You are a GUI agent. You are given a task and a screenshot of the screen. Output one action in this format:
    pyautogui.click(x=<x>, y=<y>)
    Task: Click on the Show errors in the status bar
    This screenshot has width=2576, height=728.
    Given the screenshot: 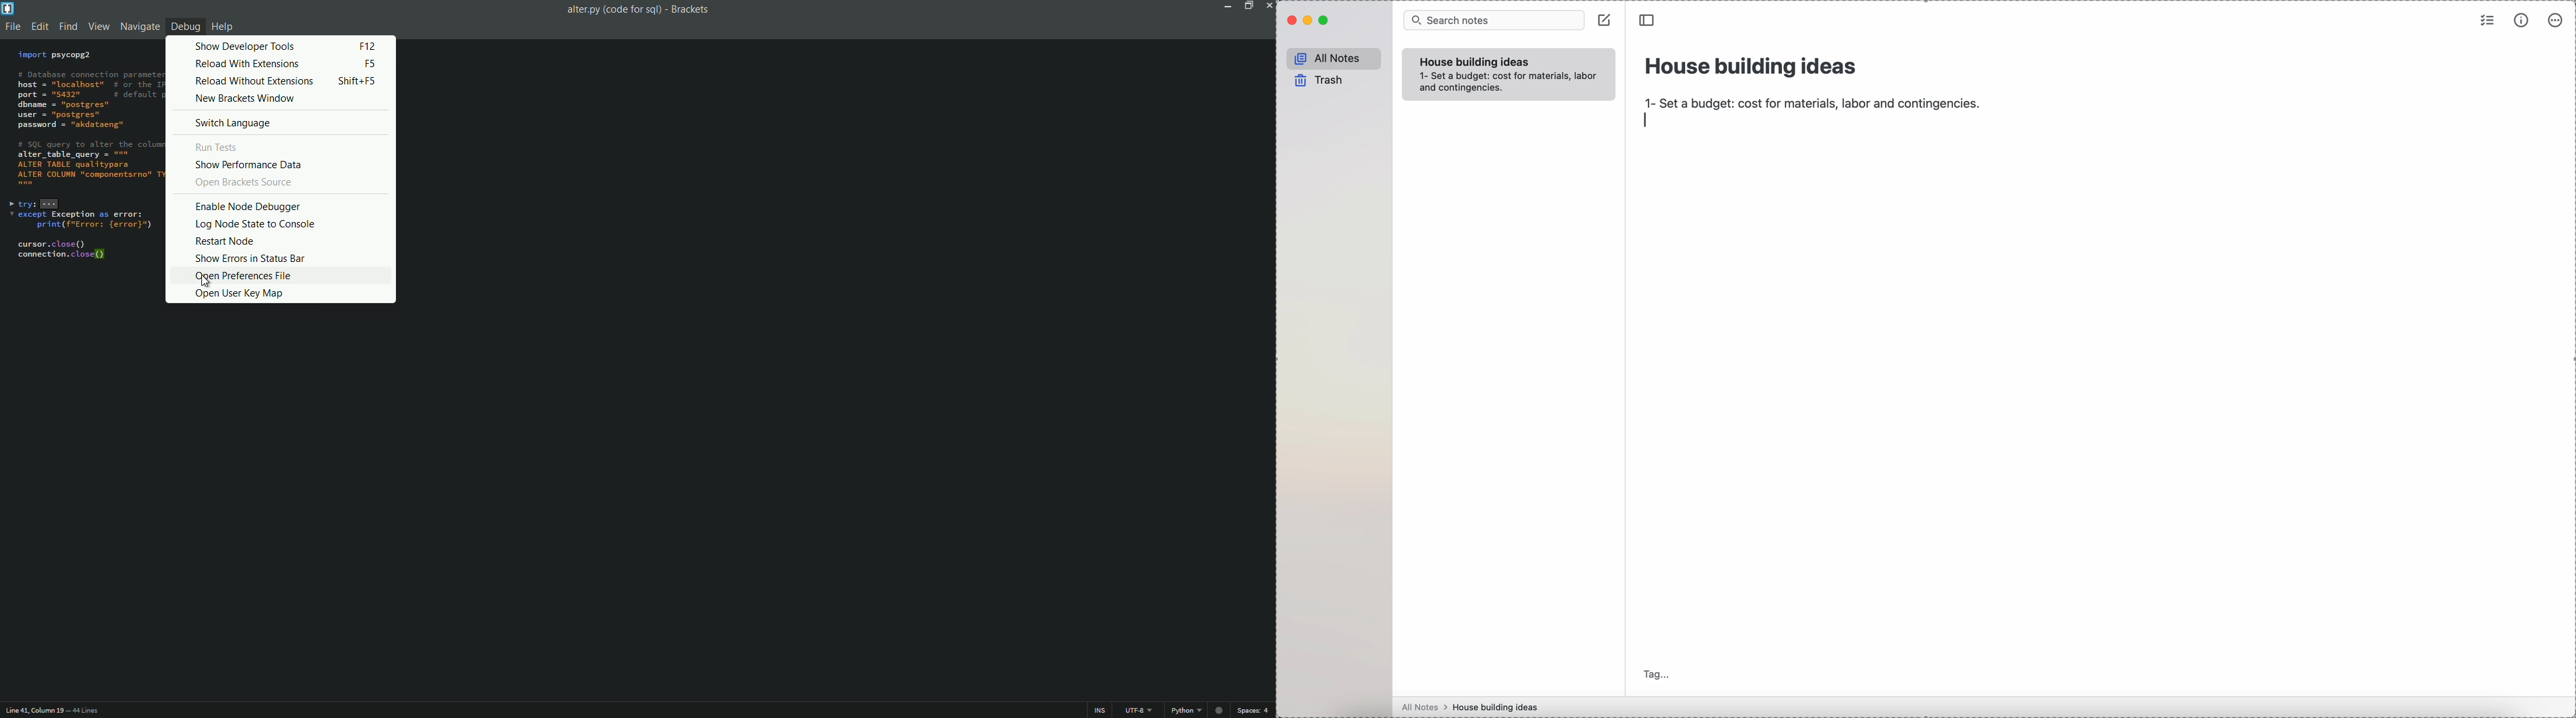 What is the action you would take?
    pyautogui.click(x=280, y=259)
    